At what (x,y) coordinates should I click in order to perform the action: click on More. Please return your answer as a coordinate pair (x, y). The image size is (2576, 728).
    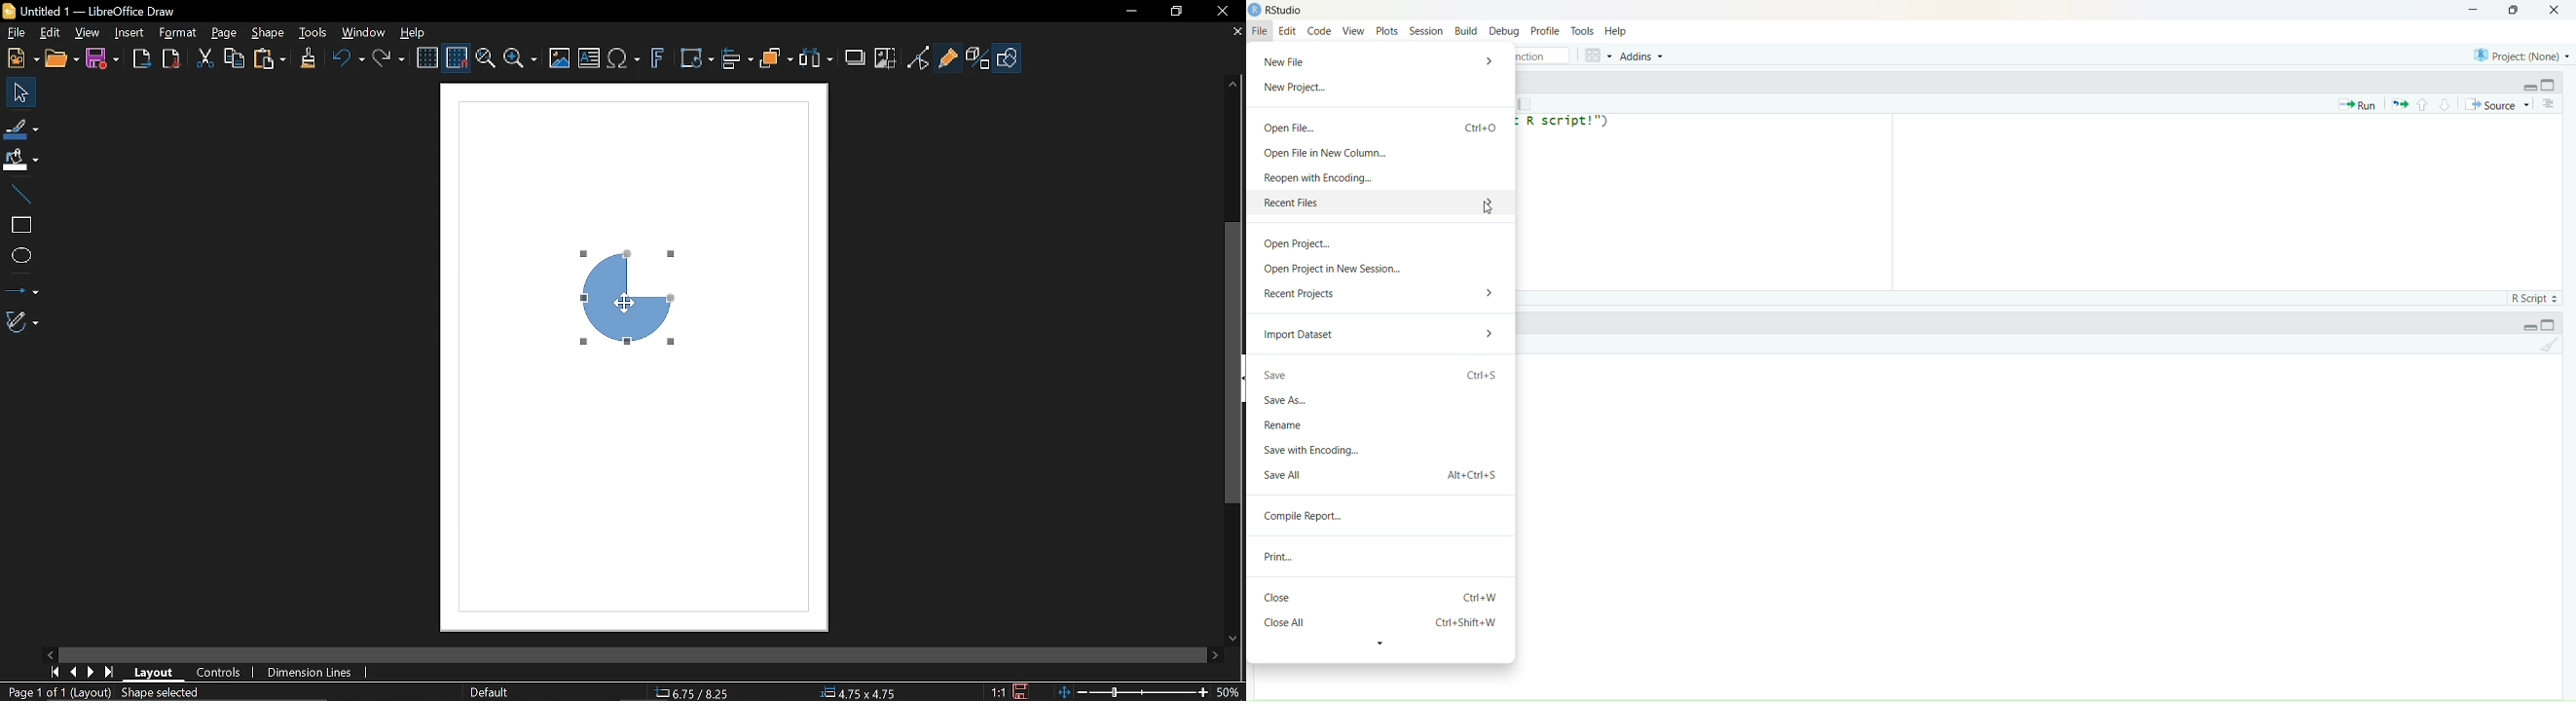
    Looking at the image, I should click on (1493, 335).